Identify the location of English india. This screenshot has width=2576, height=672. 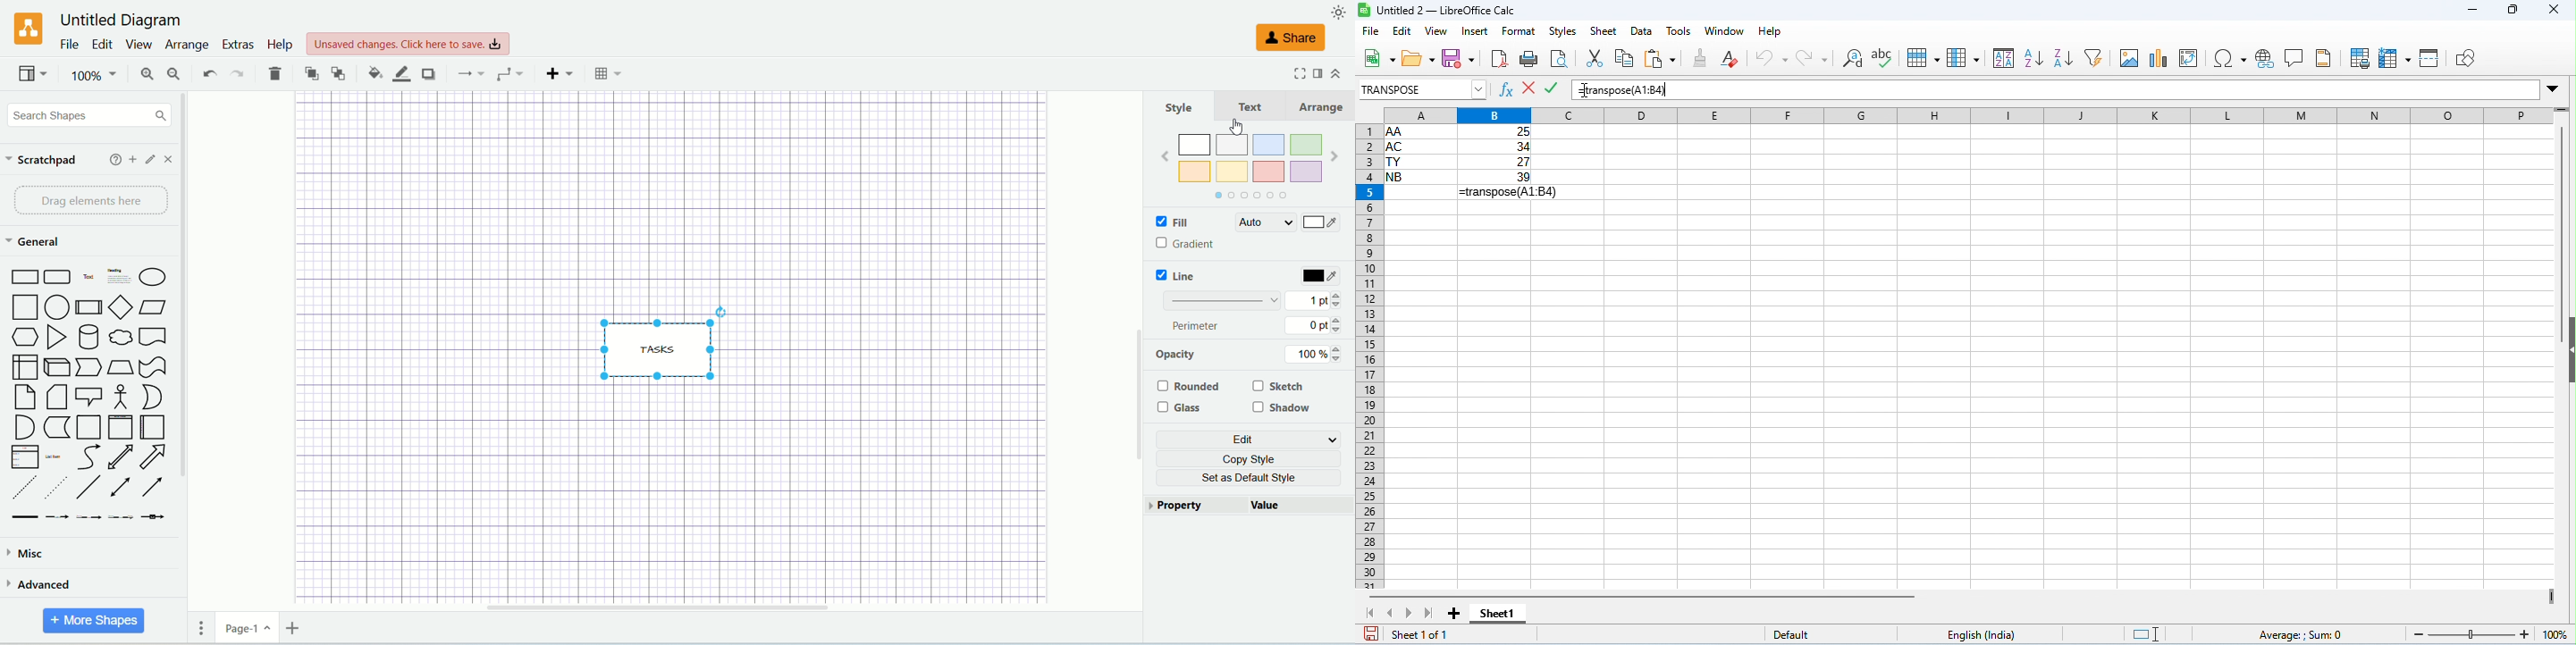
(1981, 635).